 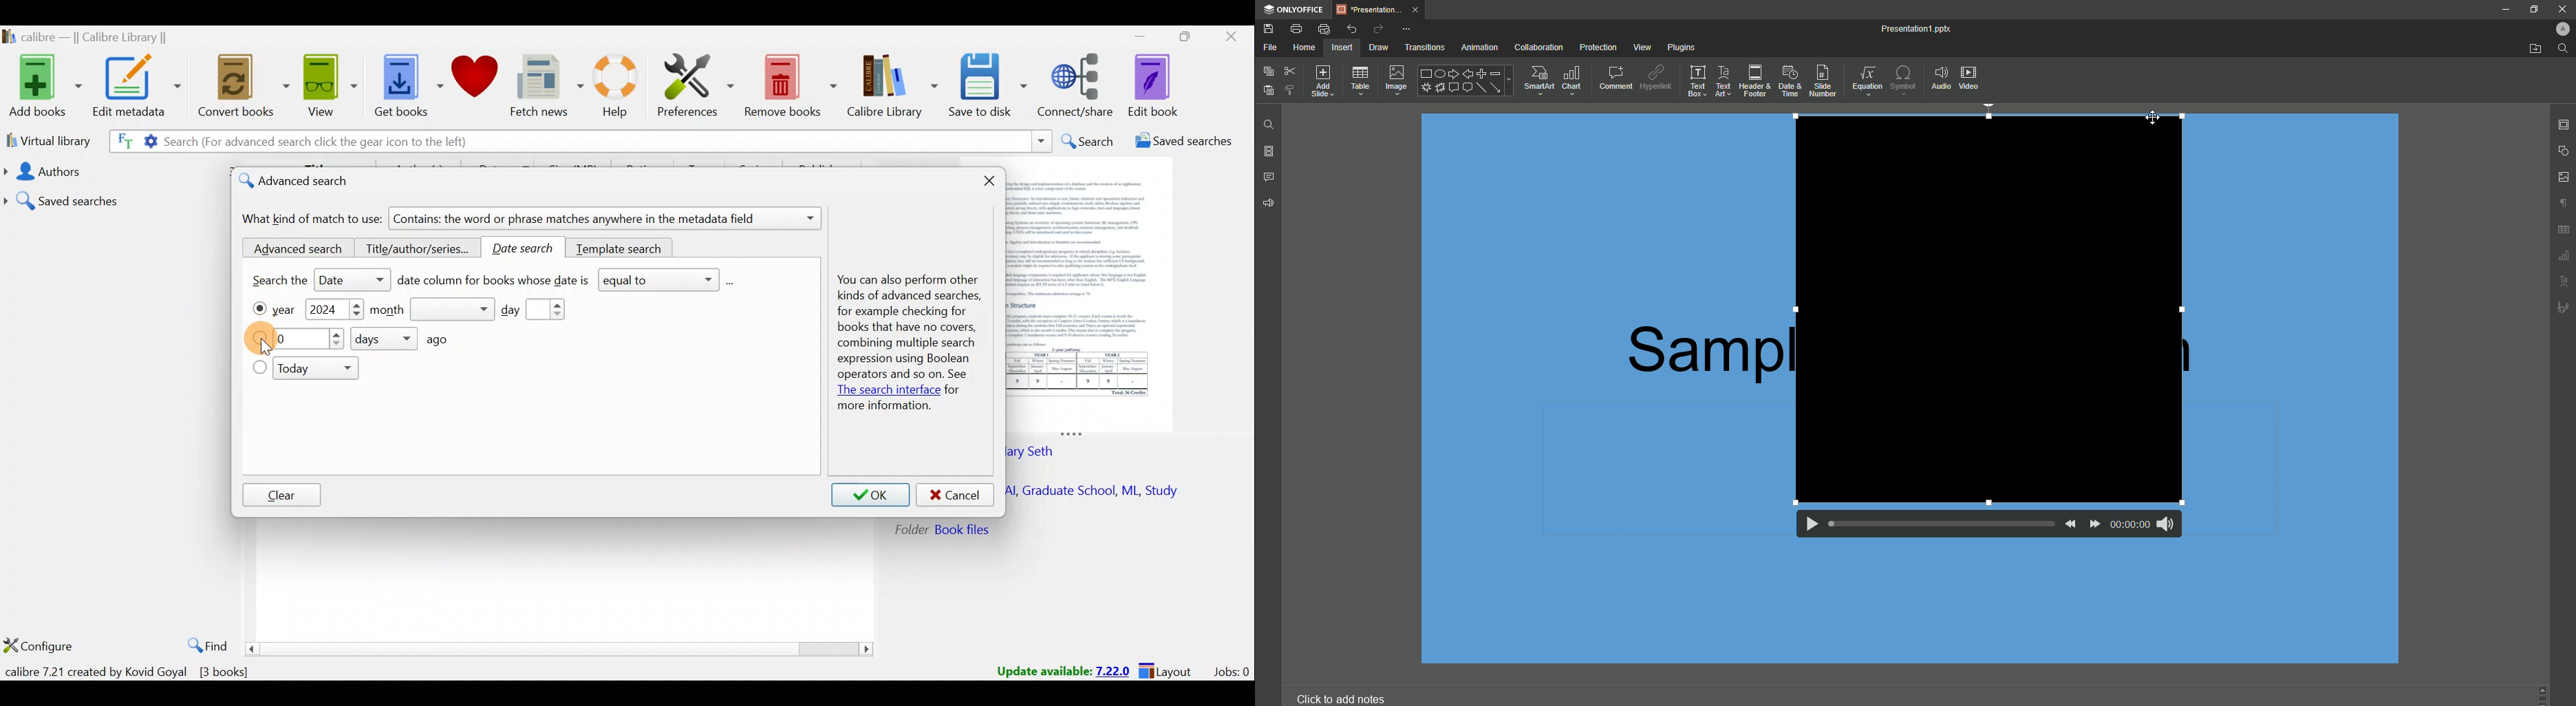 I want to click on Cursor, so click(x=259, y=347).